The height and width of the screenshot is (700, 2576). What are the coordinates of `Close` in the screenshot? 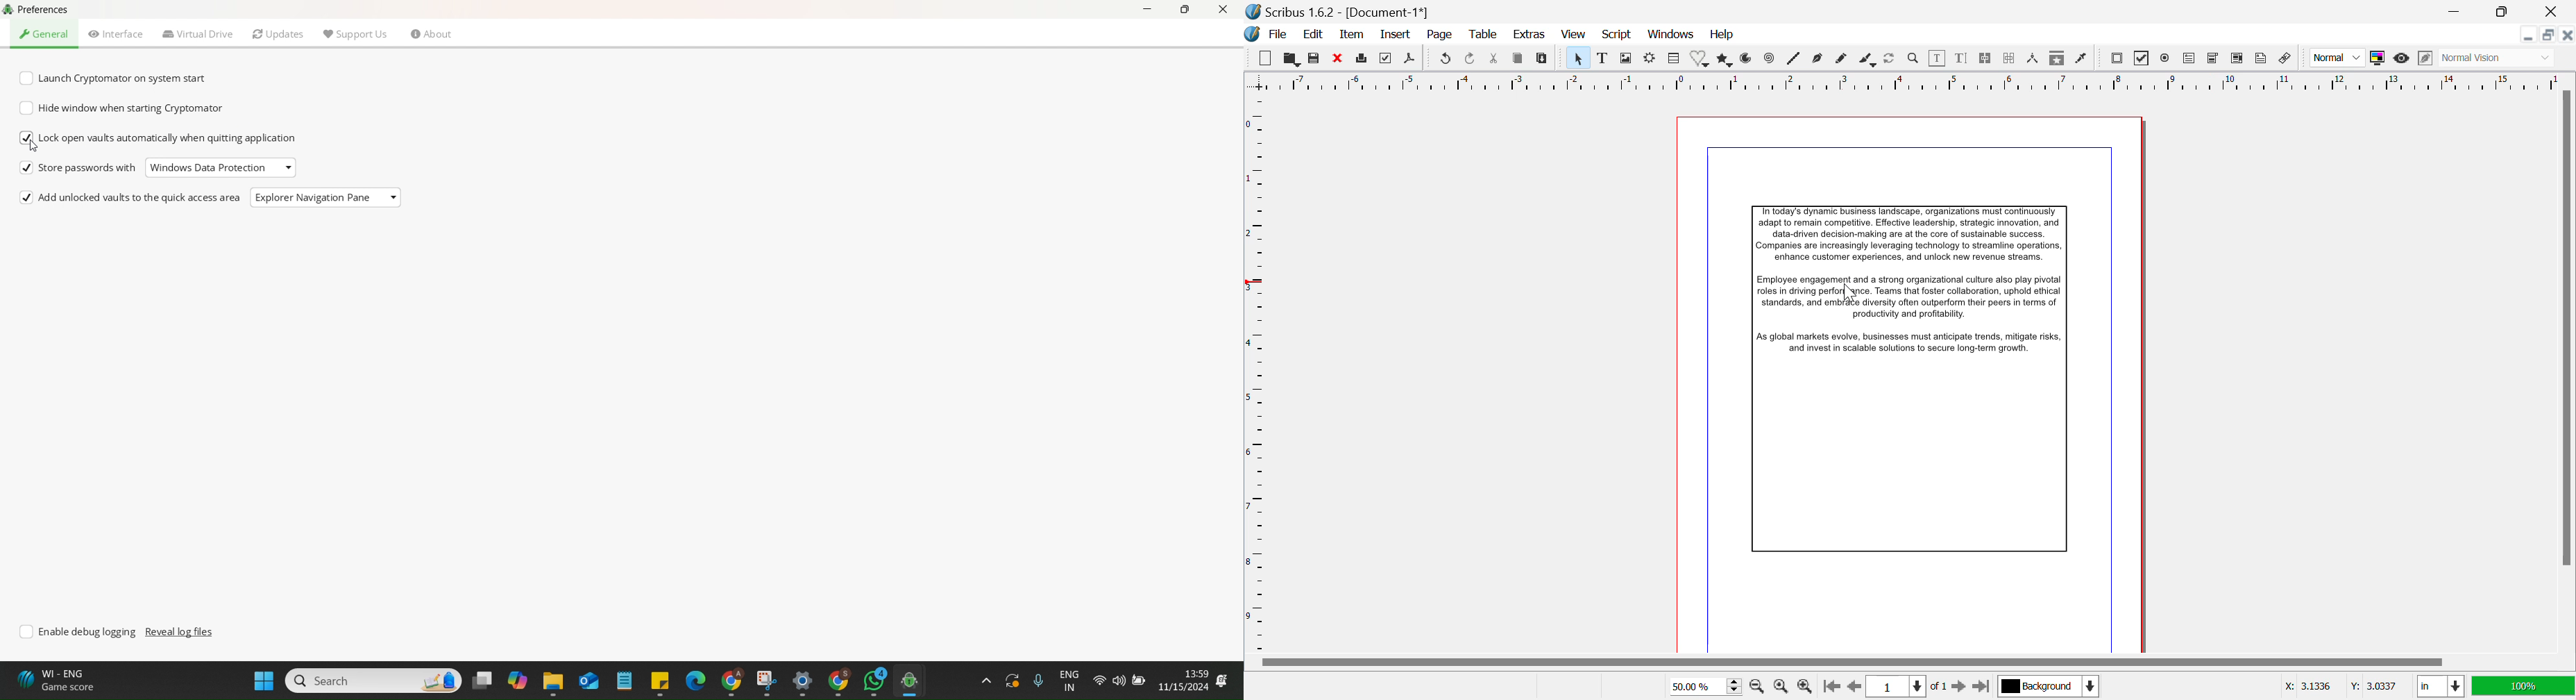 It's located at (2552, 12).